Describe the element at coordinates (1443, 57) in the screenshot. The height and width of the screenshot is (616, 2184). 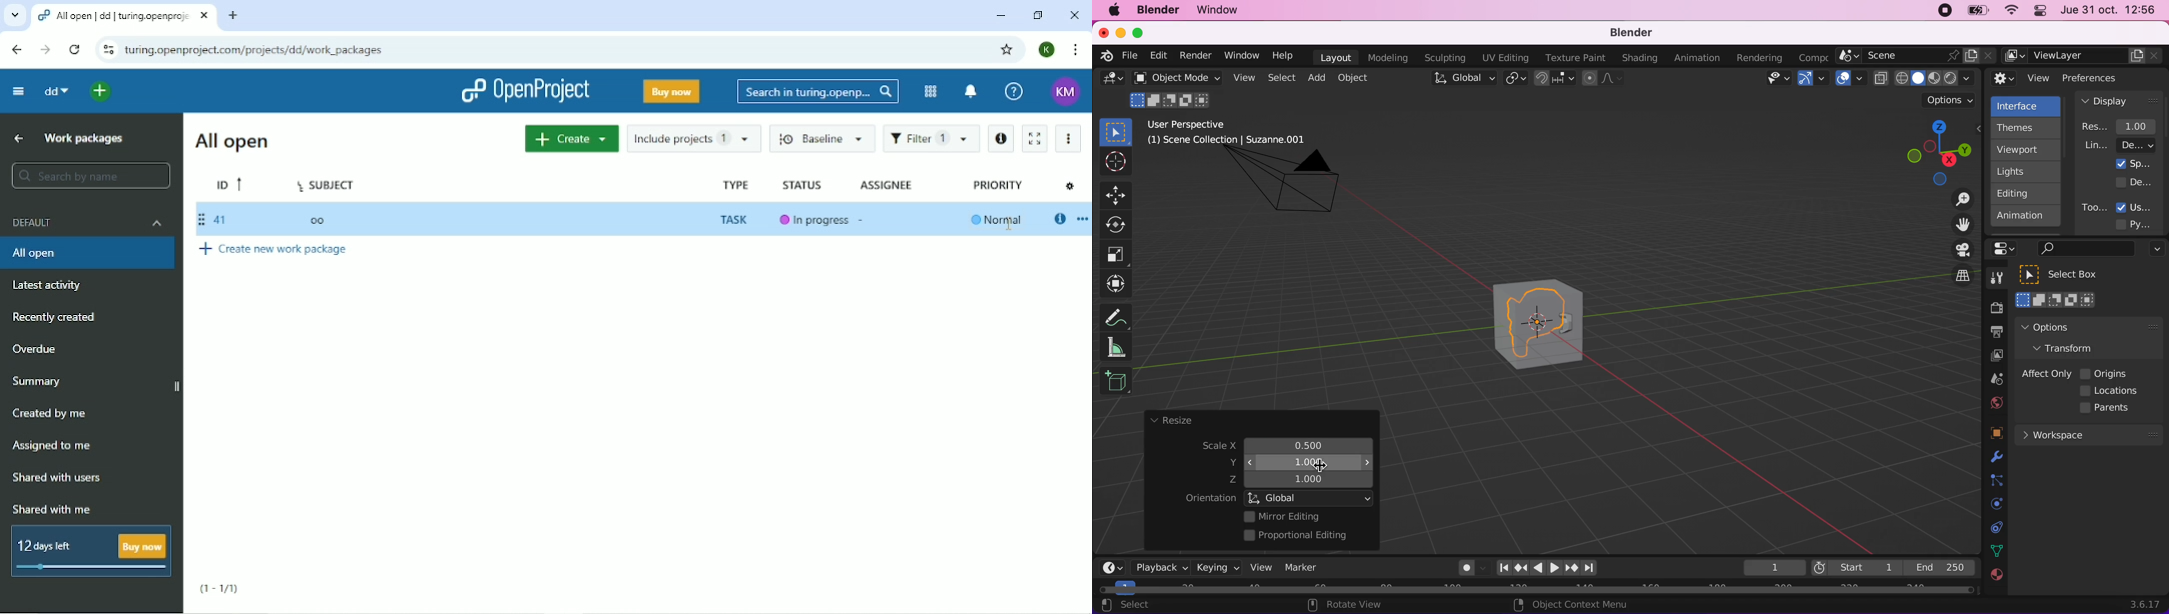
I see `sculpting` at that location.